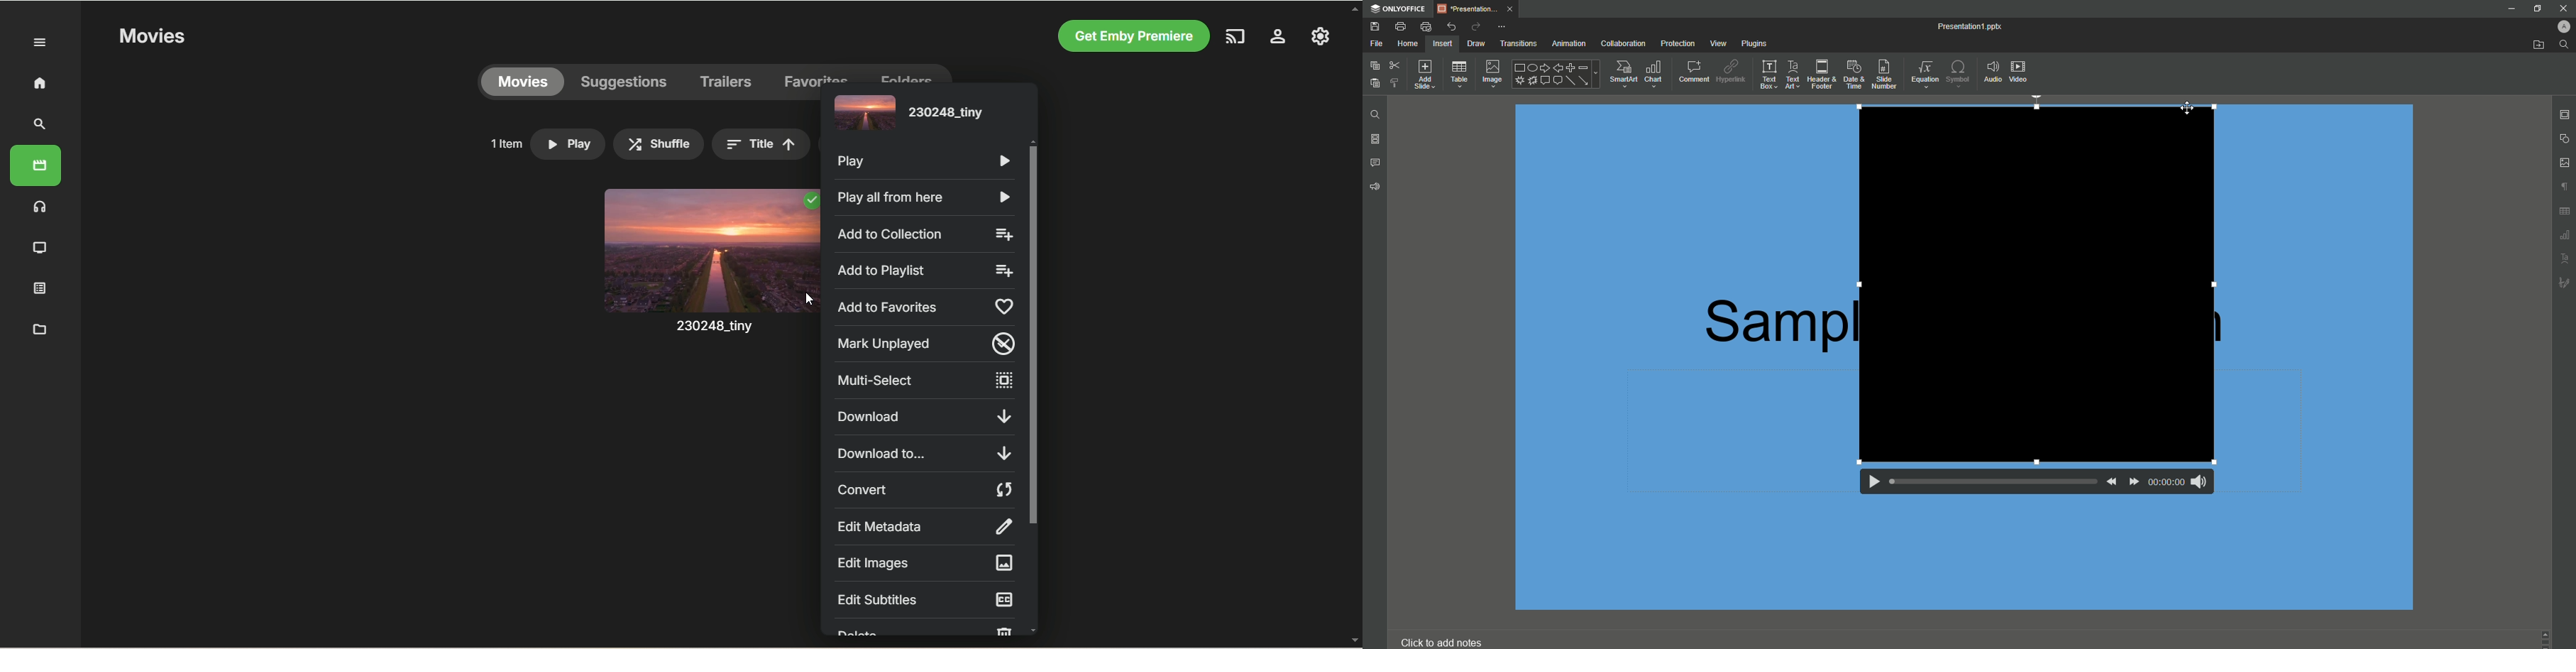 Image resolution: width=2576 pixels, height=672 pixels. What do you see at coordinates (1479, 7) in the screenshot?
I see `presentation...` at bounding box center [1479, 7].